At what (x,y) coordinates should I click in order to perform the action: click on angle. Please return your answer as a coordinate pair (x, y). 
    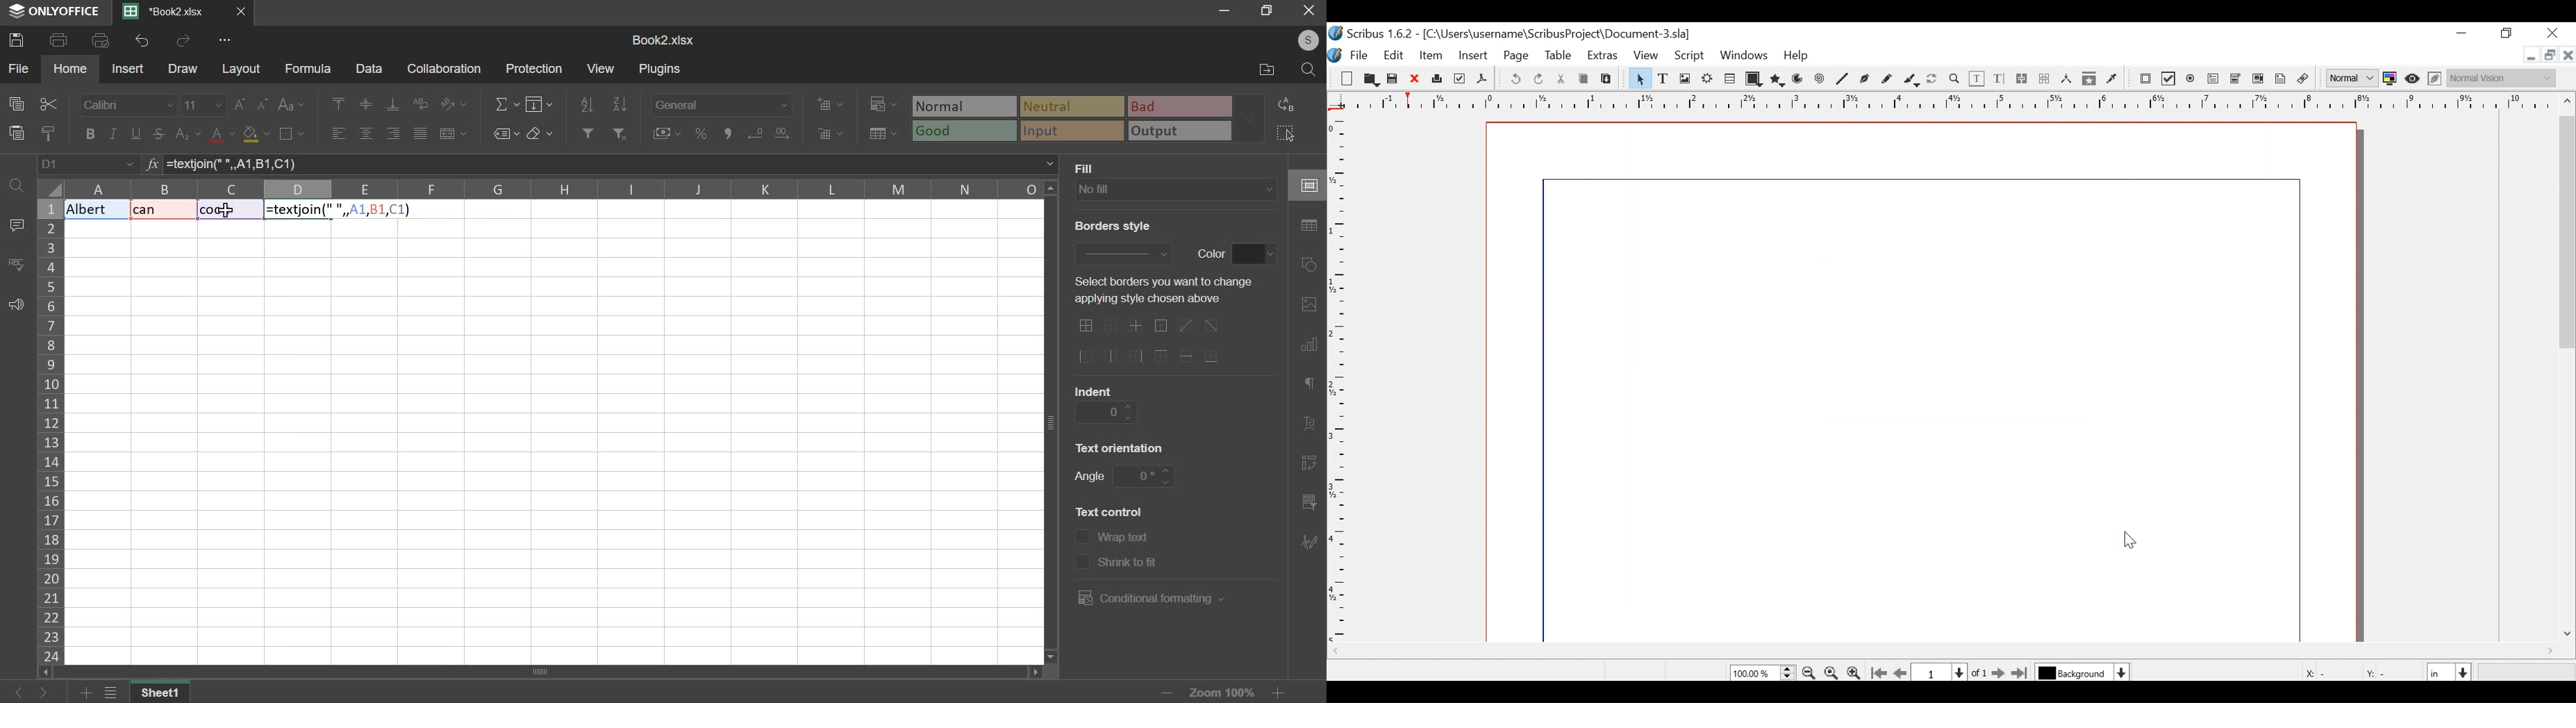
    Looking at the image, I should click on (1145, 474).